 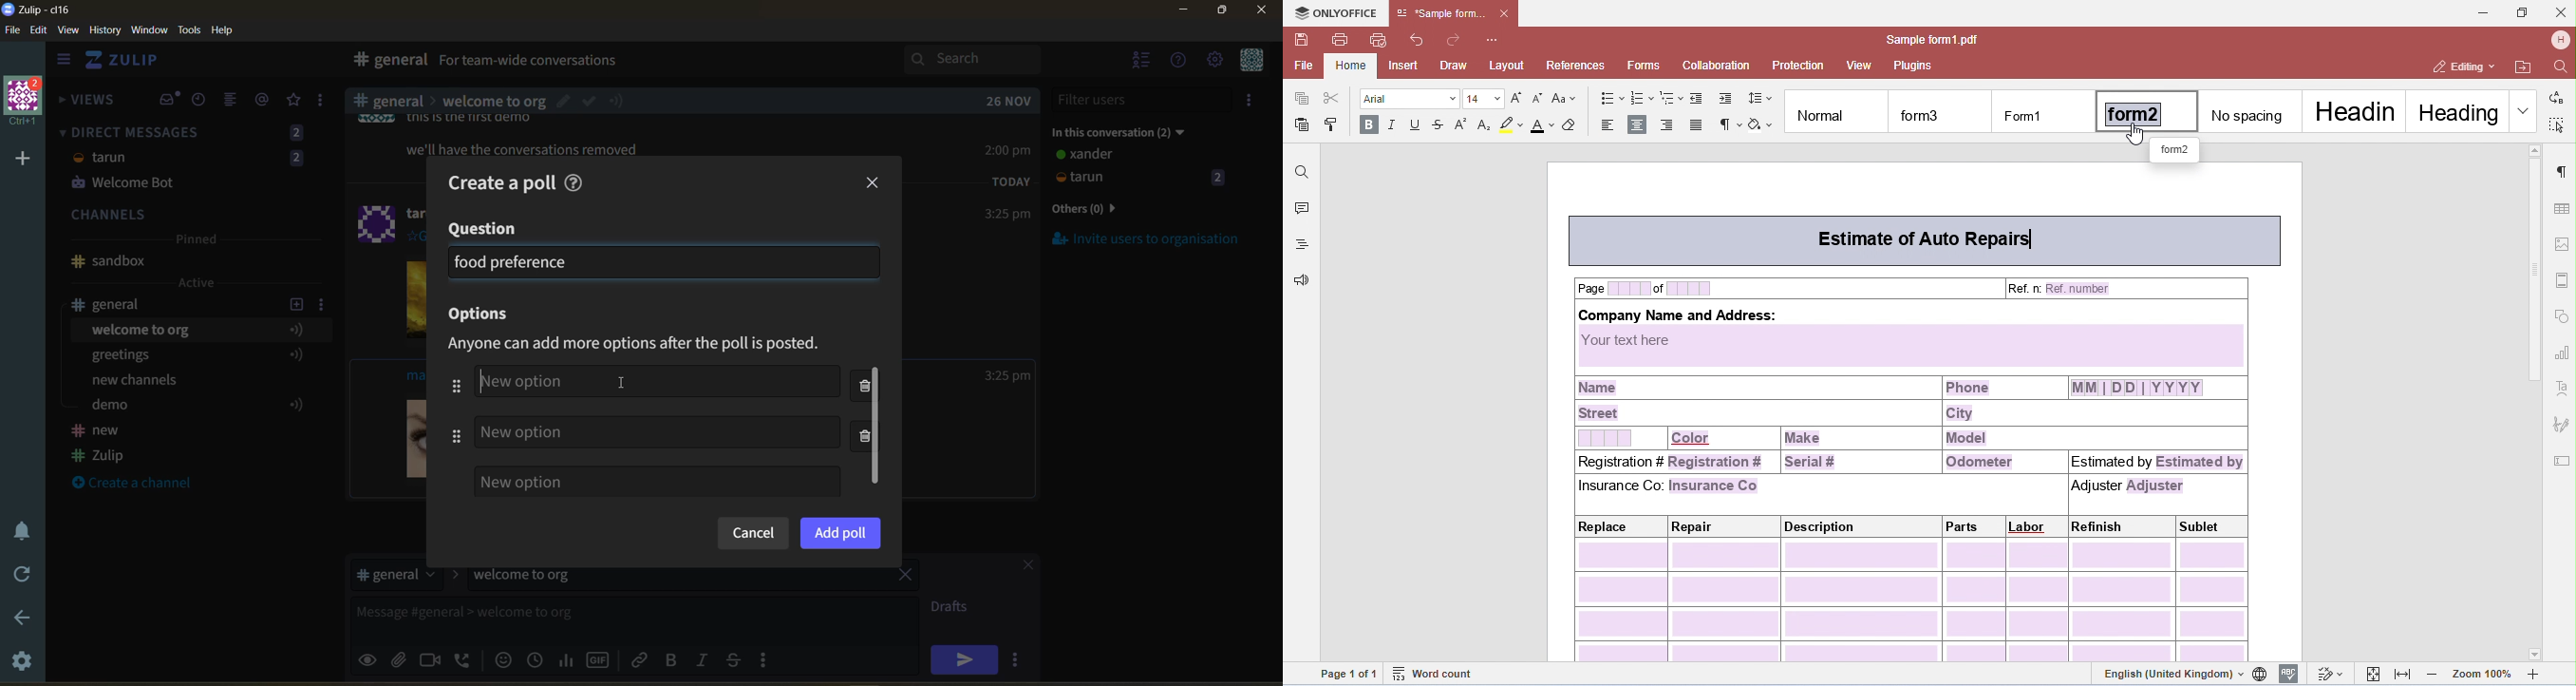 I want to click on filter users, so click(x=1143, y=100).